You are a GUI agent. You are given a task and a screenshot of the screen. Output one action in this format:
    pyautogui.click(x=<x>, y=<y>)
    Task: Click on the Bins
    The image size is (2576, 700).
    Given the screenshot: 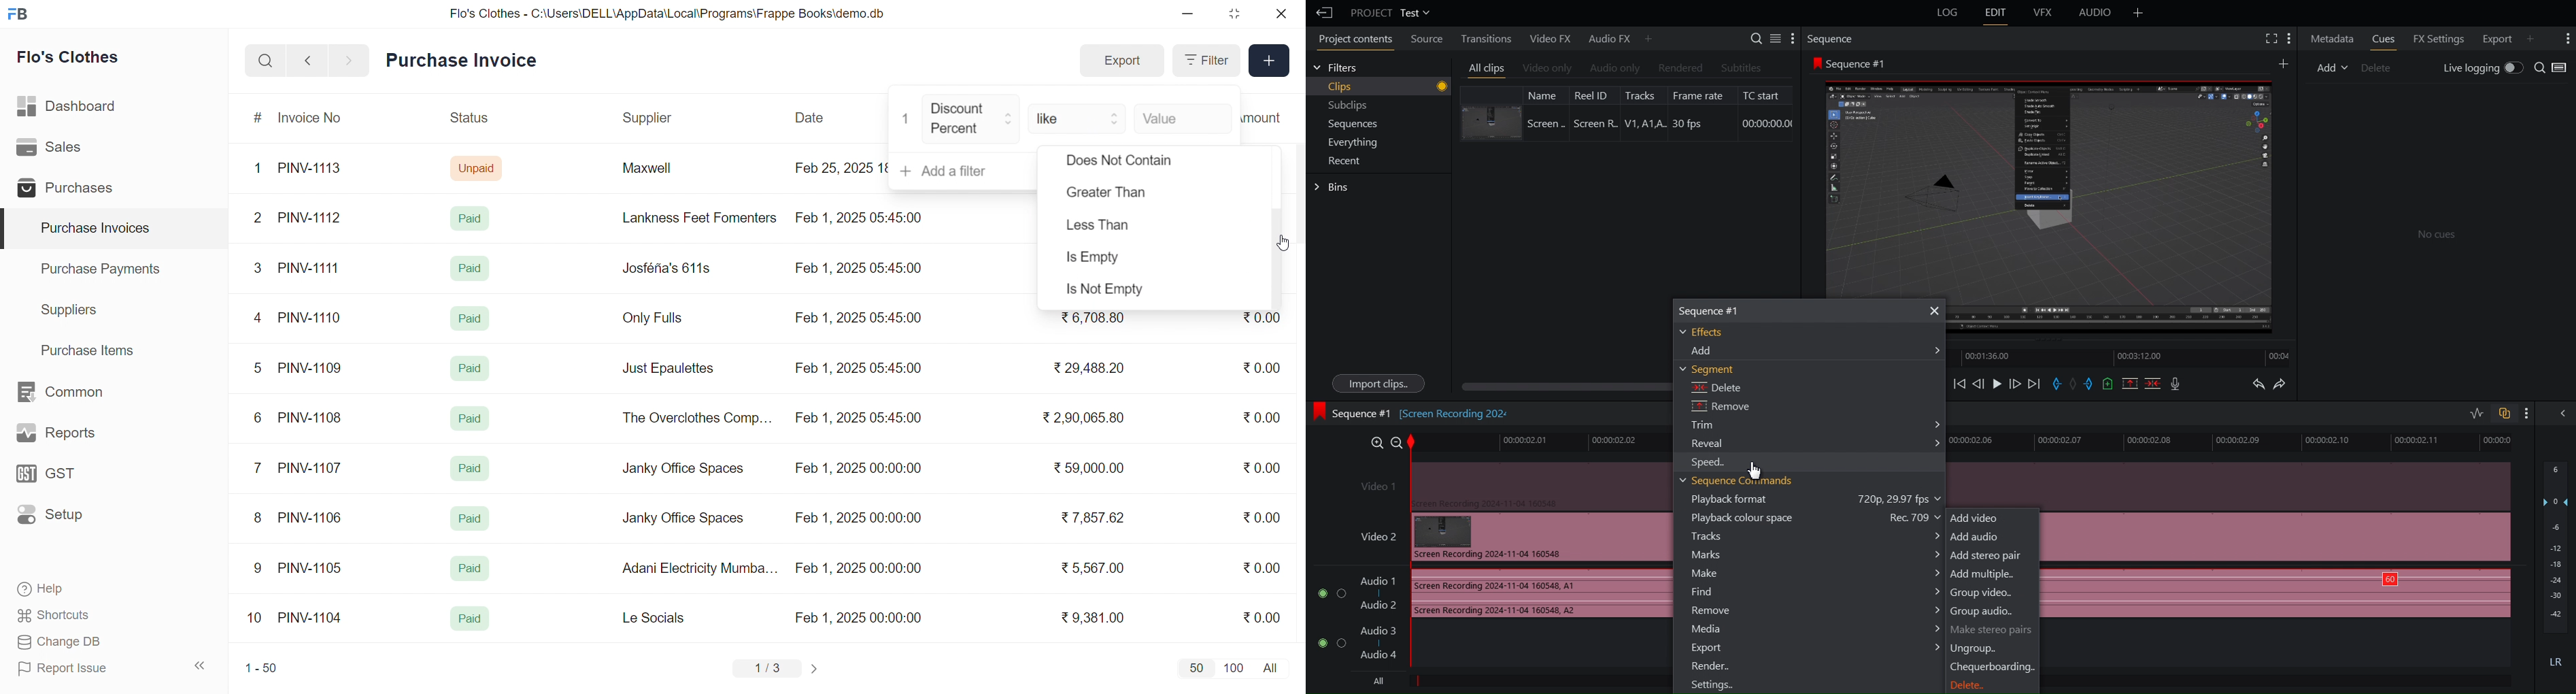 What is the action you would take?
    pyautogui.click(x=1333, y=187)
    